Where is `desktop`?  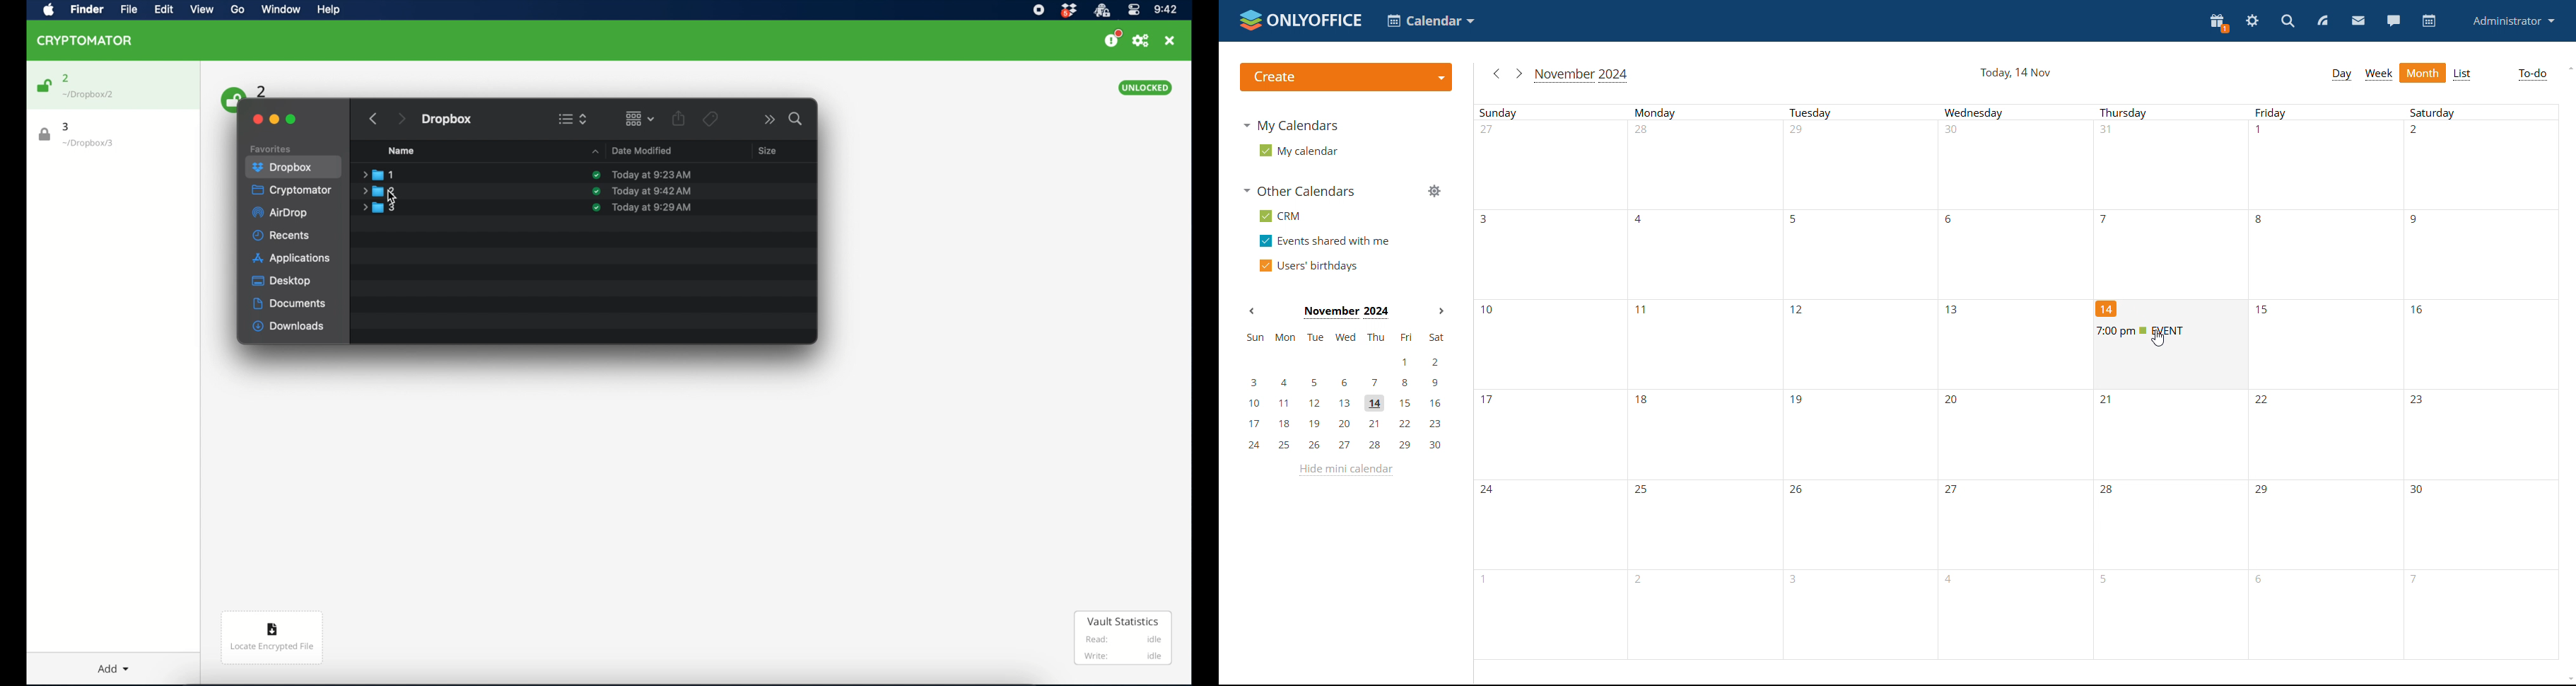 desktop is located at coordinates (283, 281).